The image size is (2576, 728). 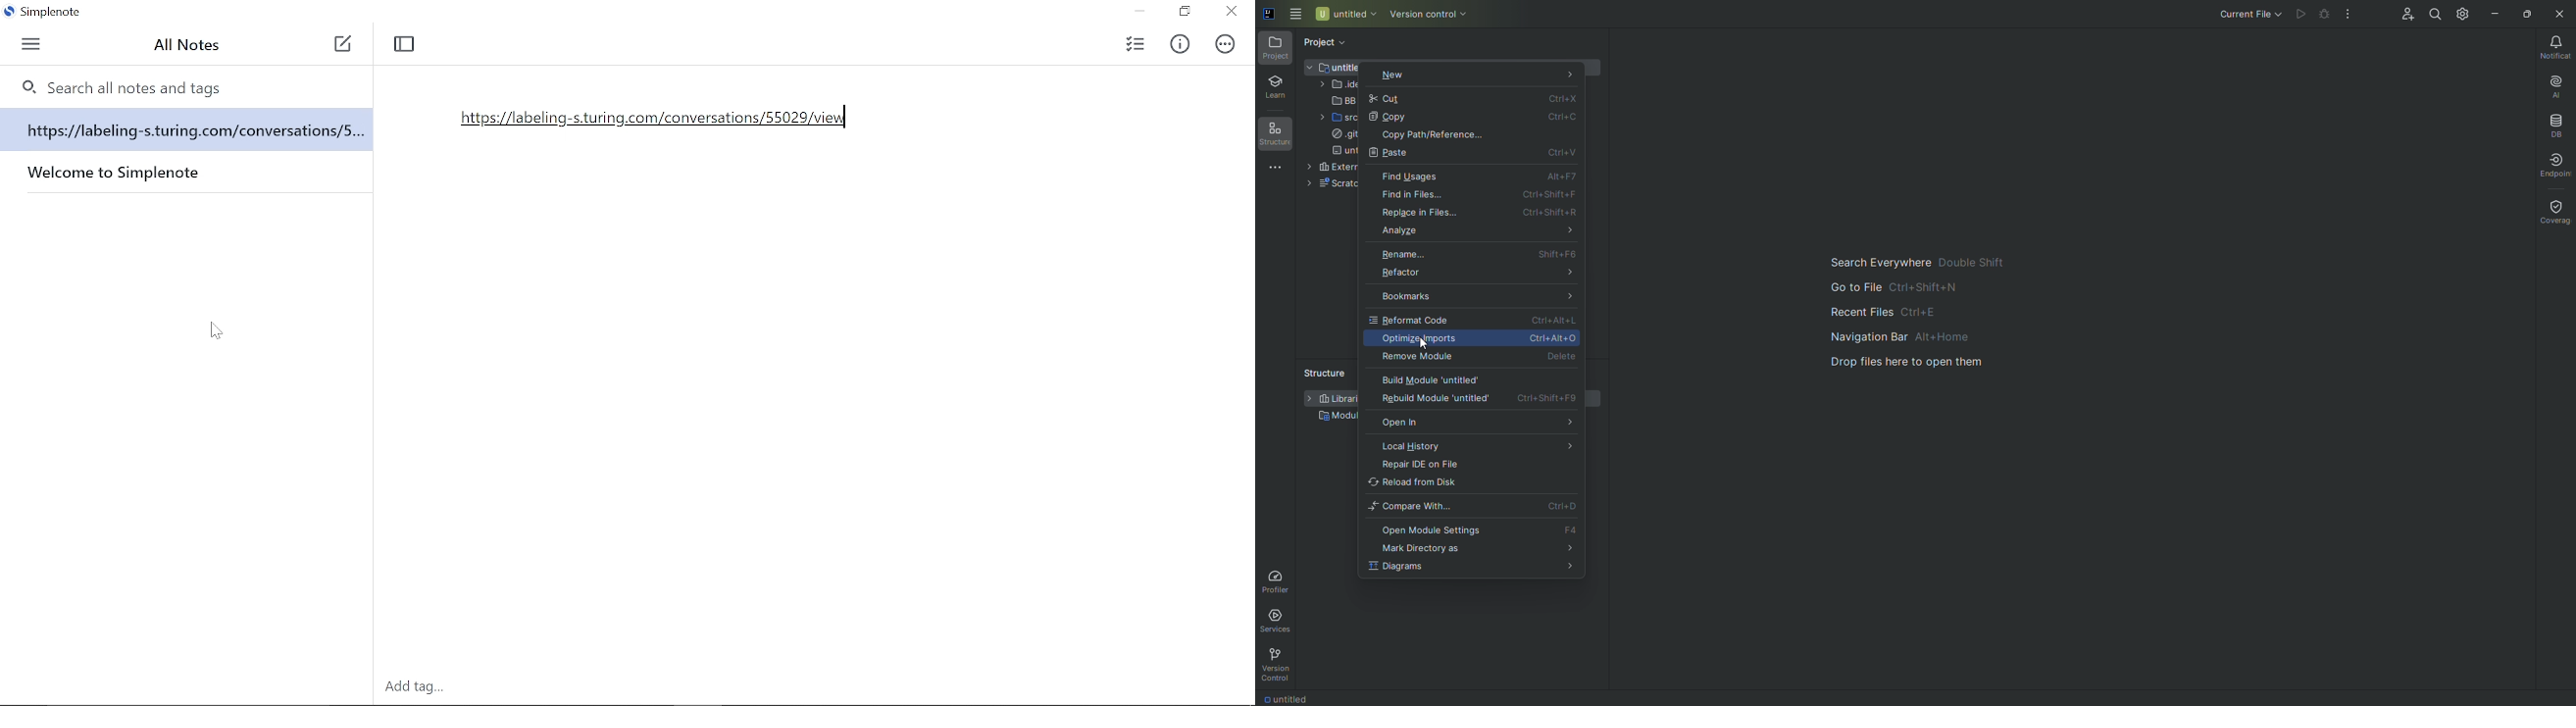 I want to click on External Libraries, so click(x=1336, y=167).